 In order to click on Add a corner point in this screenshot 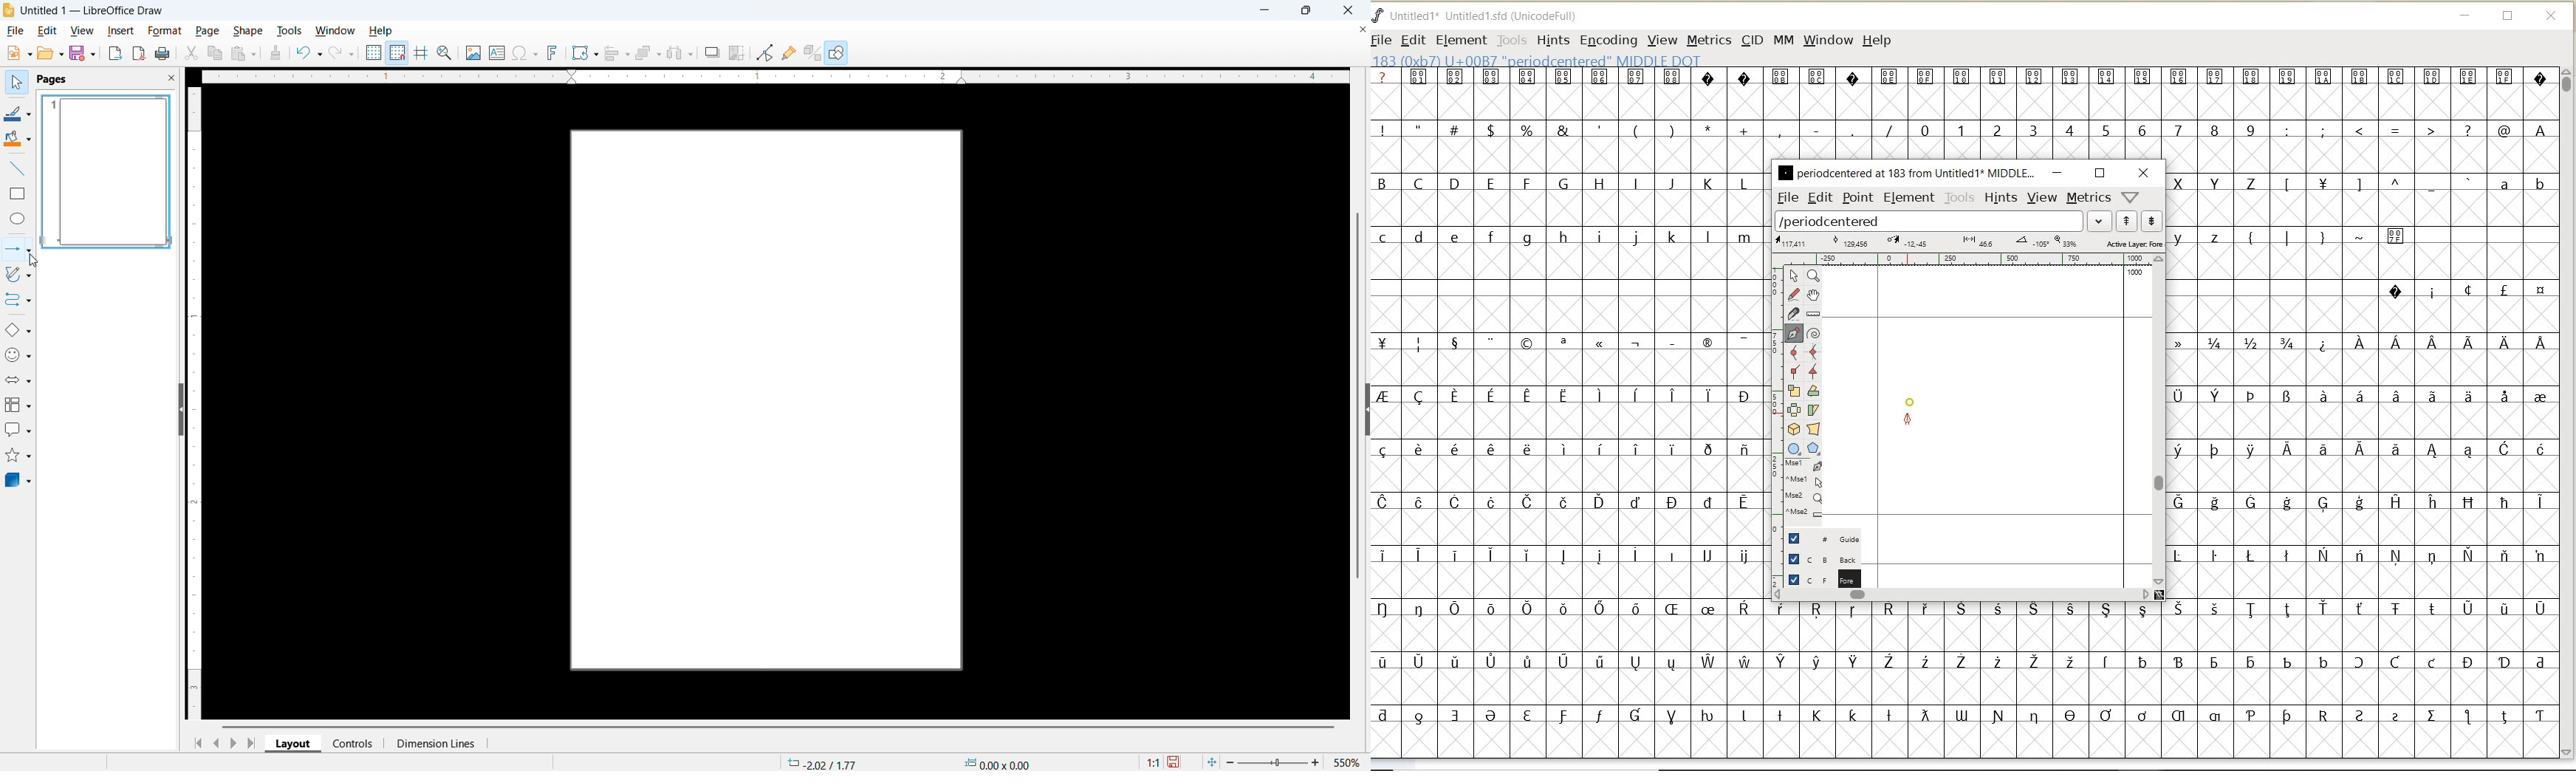, I will do `click(1793, 371)`.